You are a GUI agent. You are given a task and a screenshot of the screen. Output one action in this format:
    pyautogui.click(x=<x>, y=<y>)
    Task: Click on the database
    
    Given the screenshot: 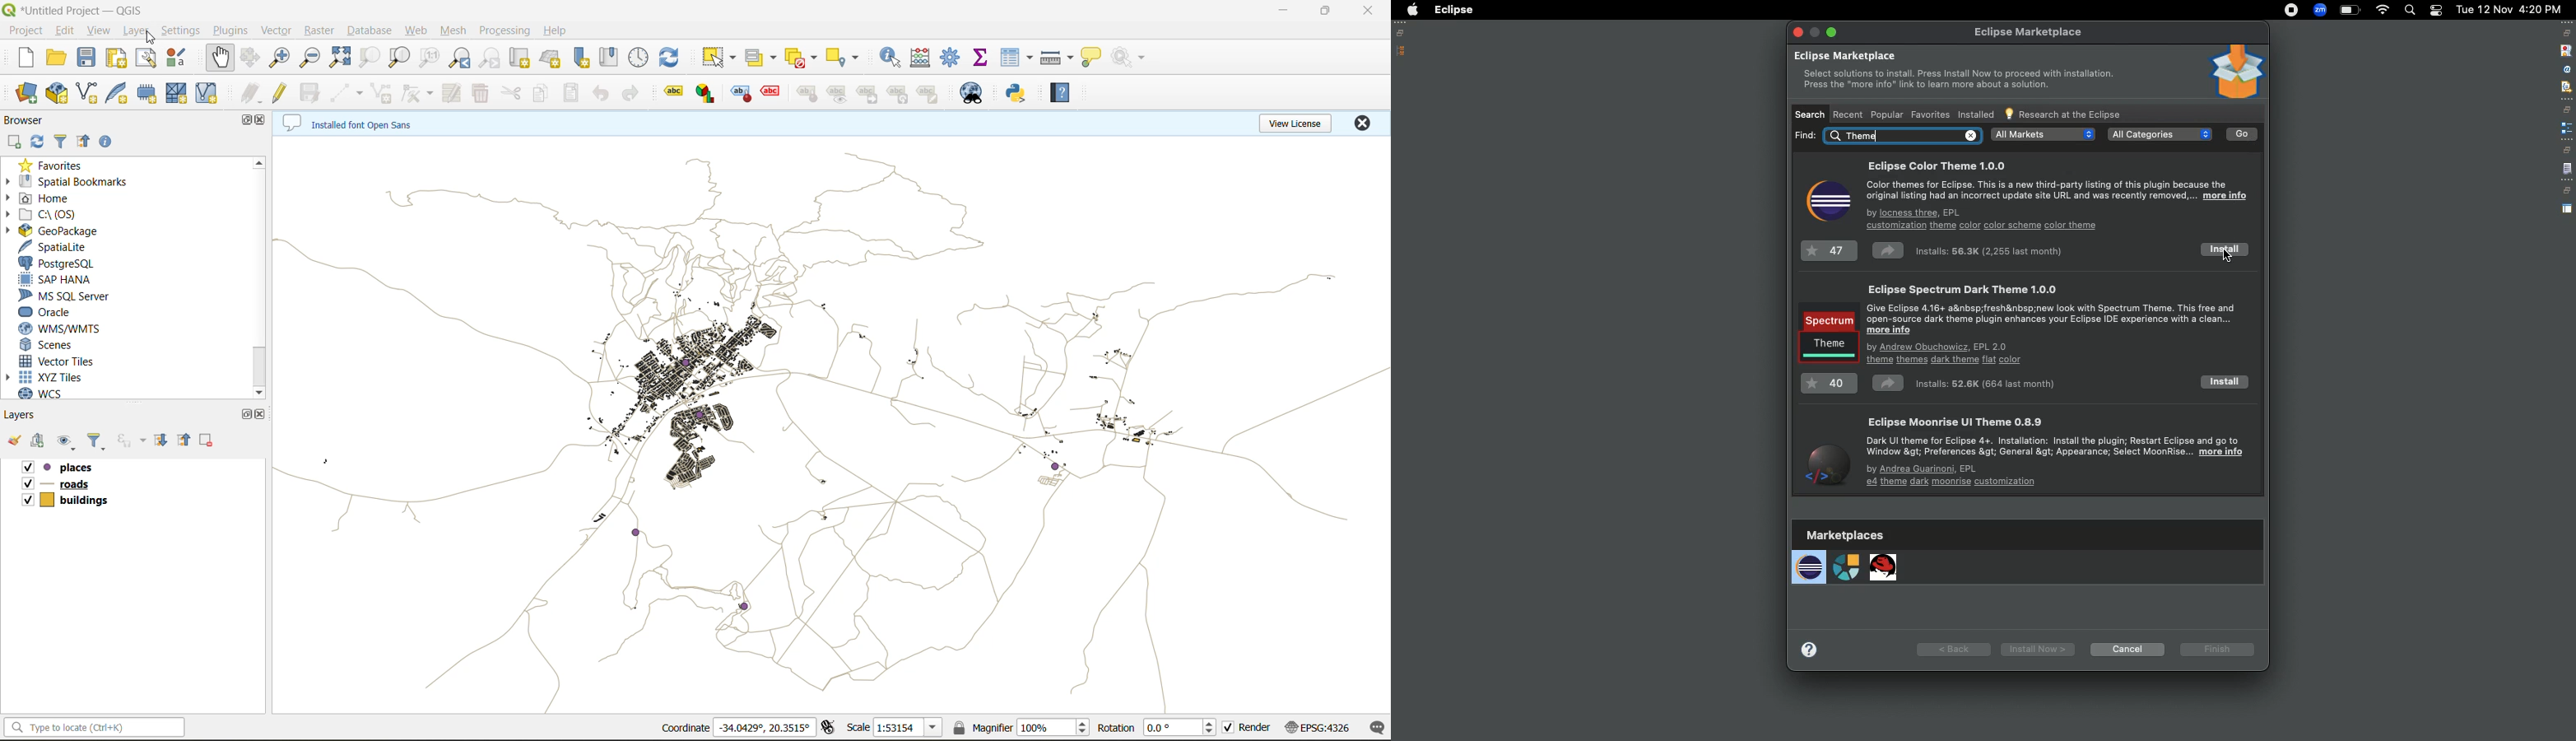 What is the action you would take?
    pyautogui.click(x=372, y=30)
    